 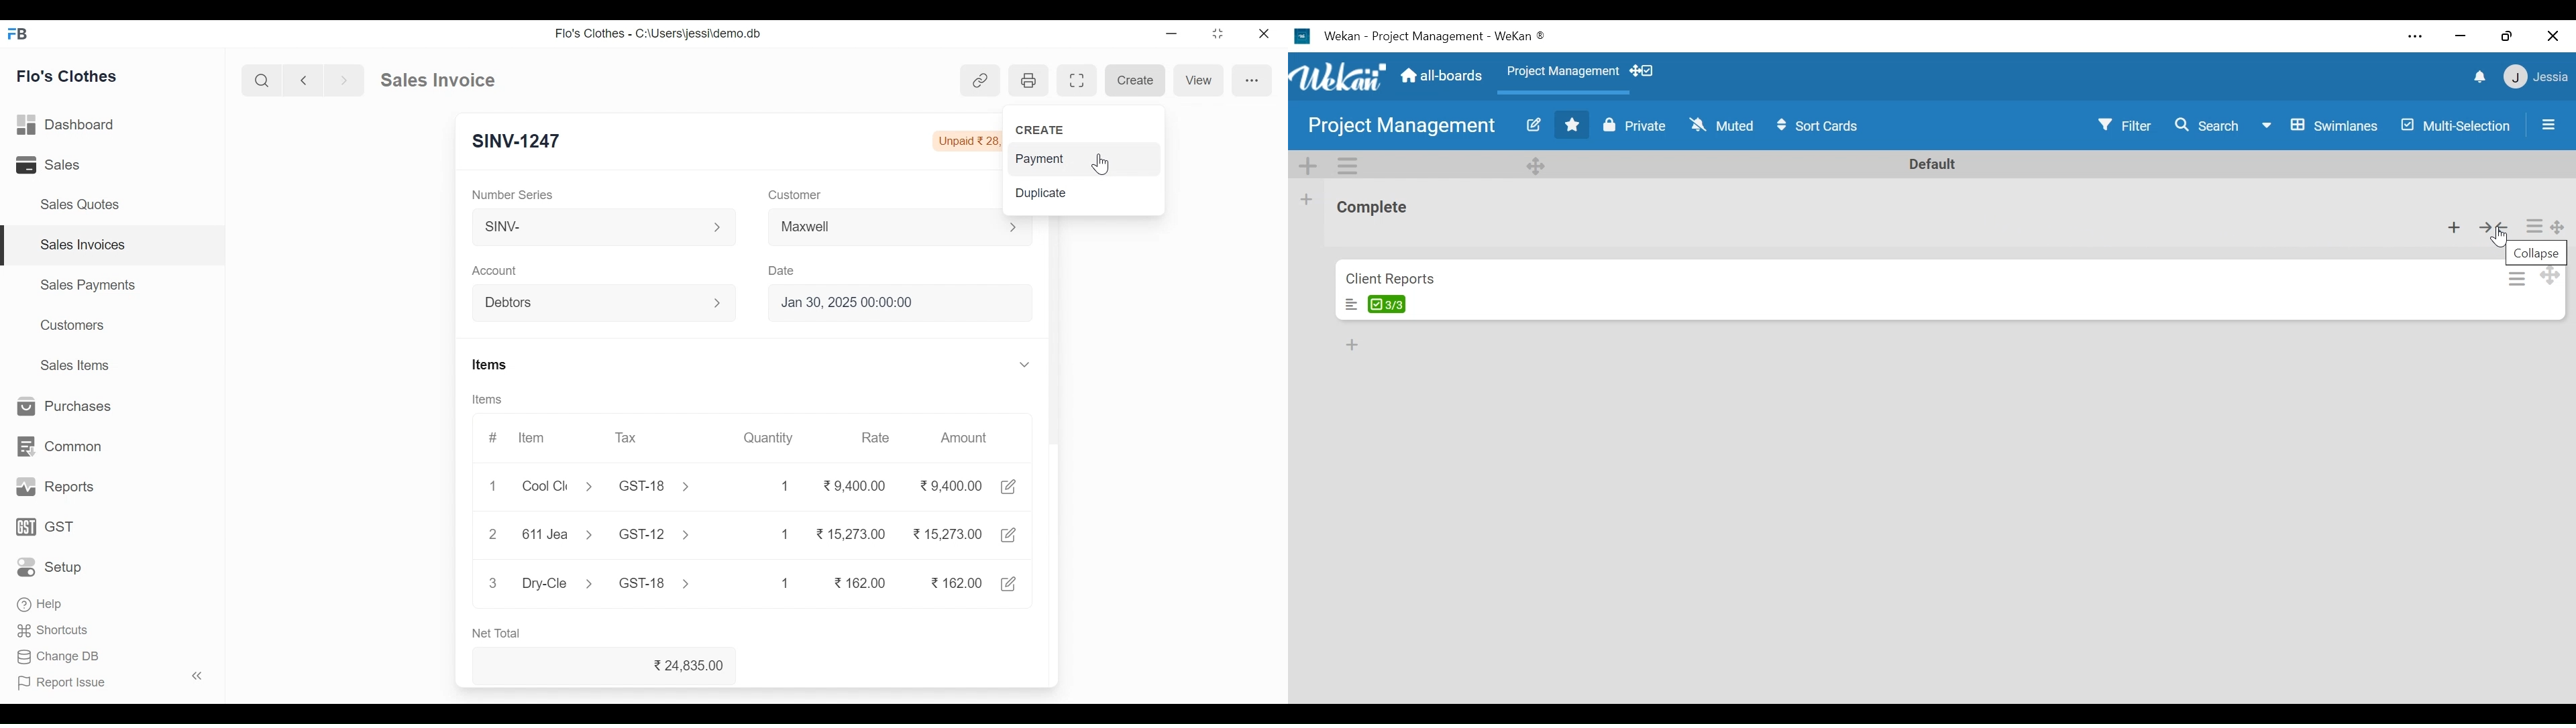 What do you see at coordinates (74, 365) in the screenshot?
I see `Sales Items` at bounding box center [74, 365].